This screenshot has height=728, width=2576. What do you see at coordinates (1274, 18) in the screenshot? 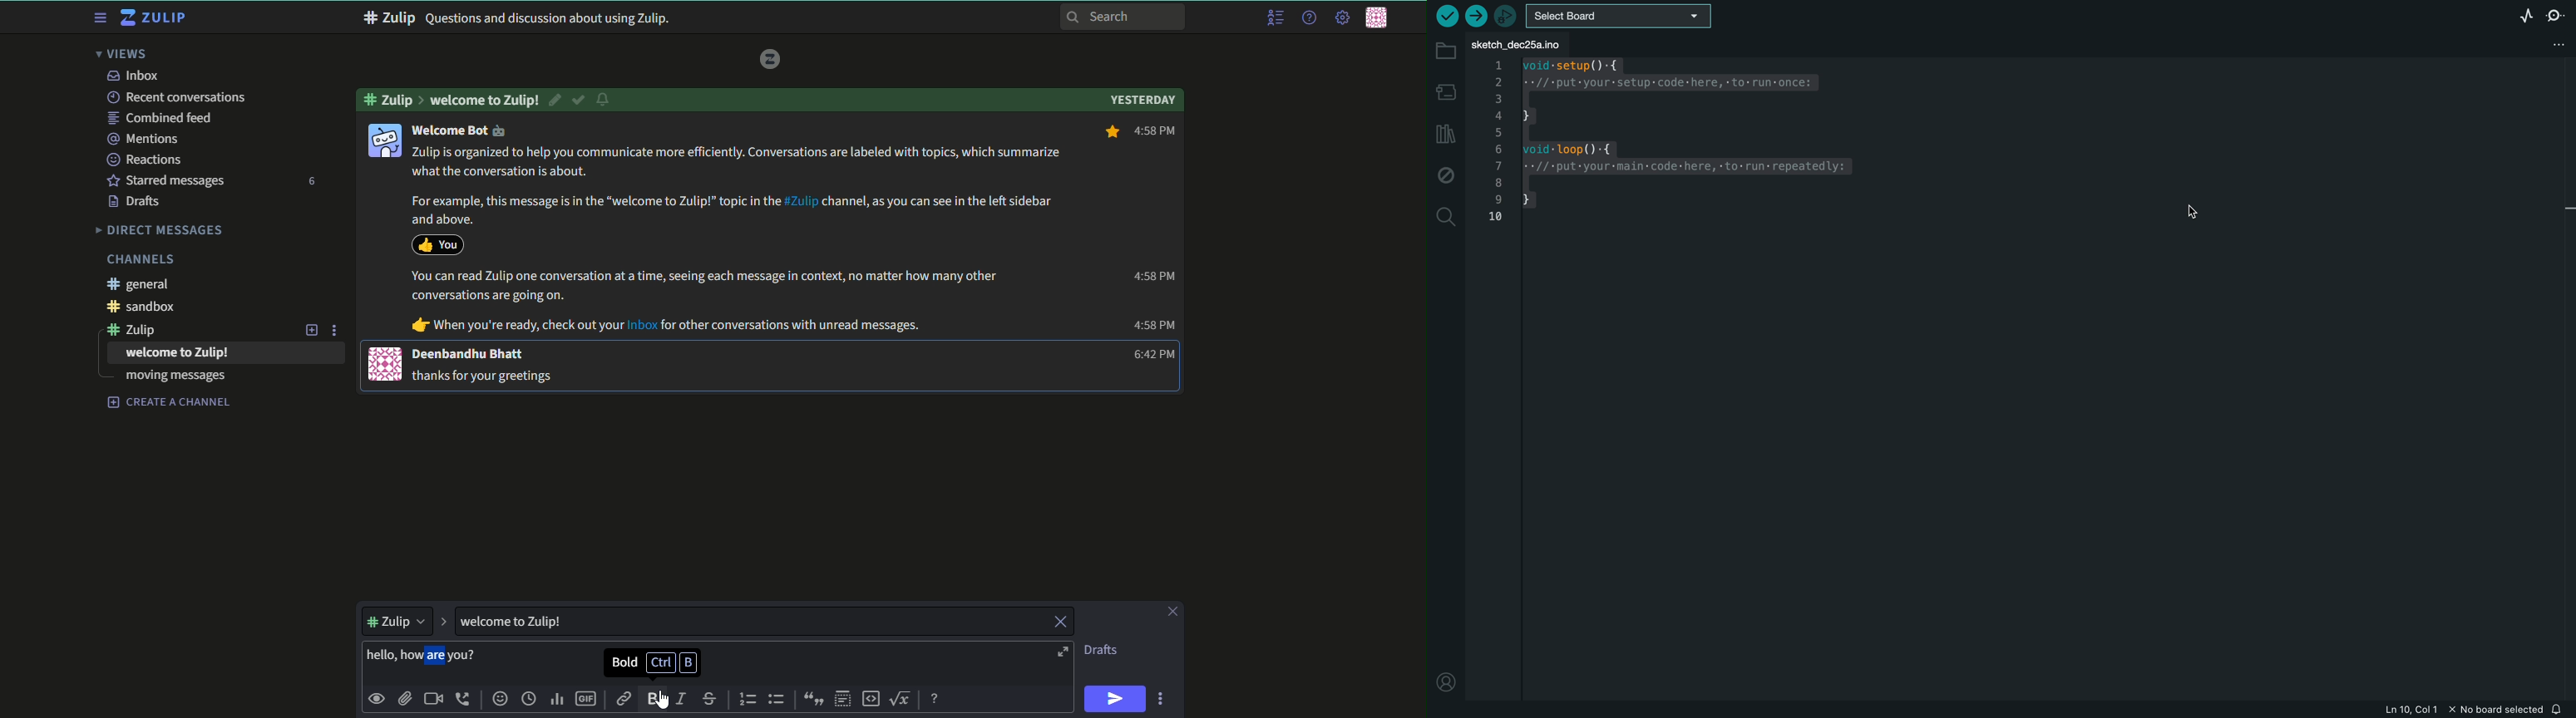
I see `menu` at bounding box center [1274, 18].